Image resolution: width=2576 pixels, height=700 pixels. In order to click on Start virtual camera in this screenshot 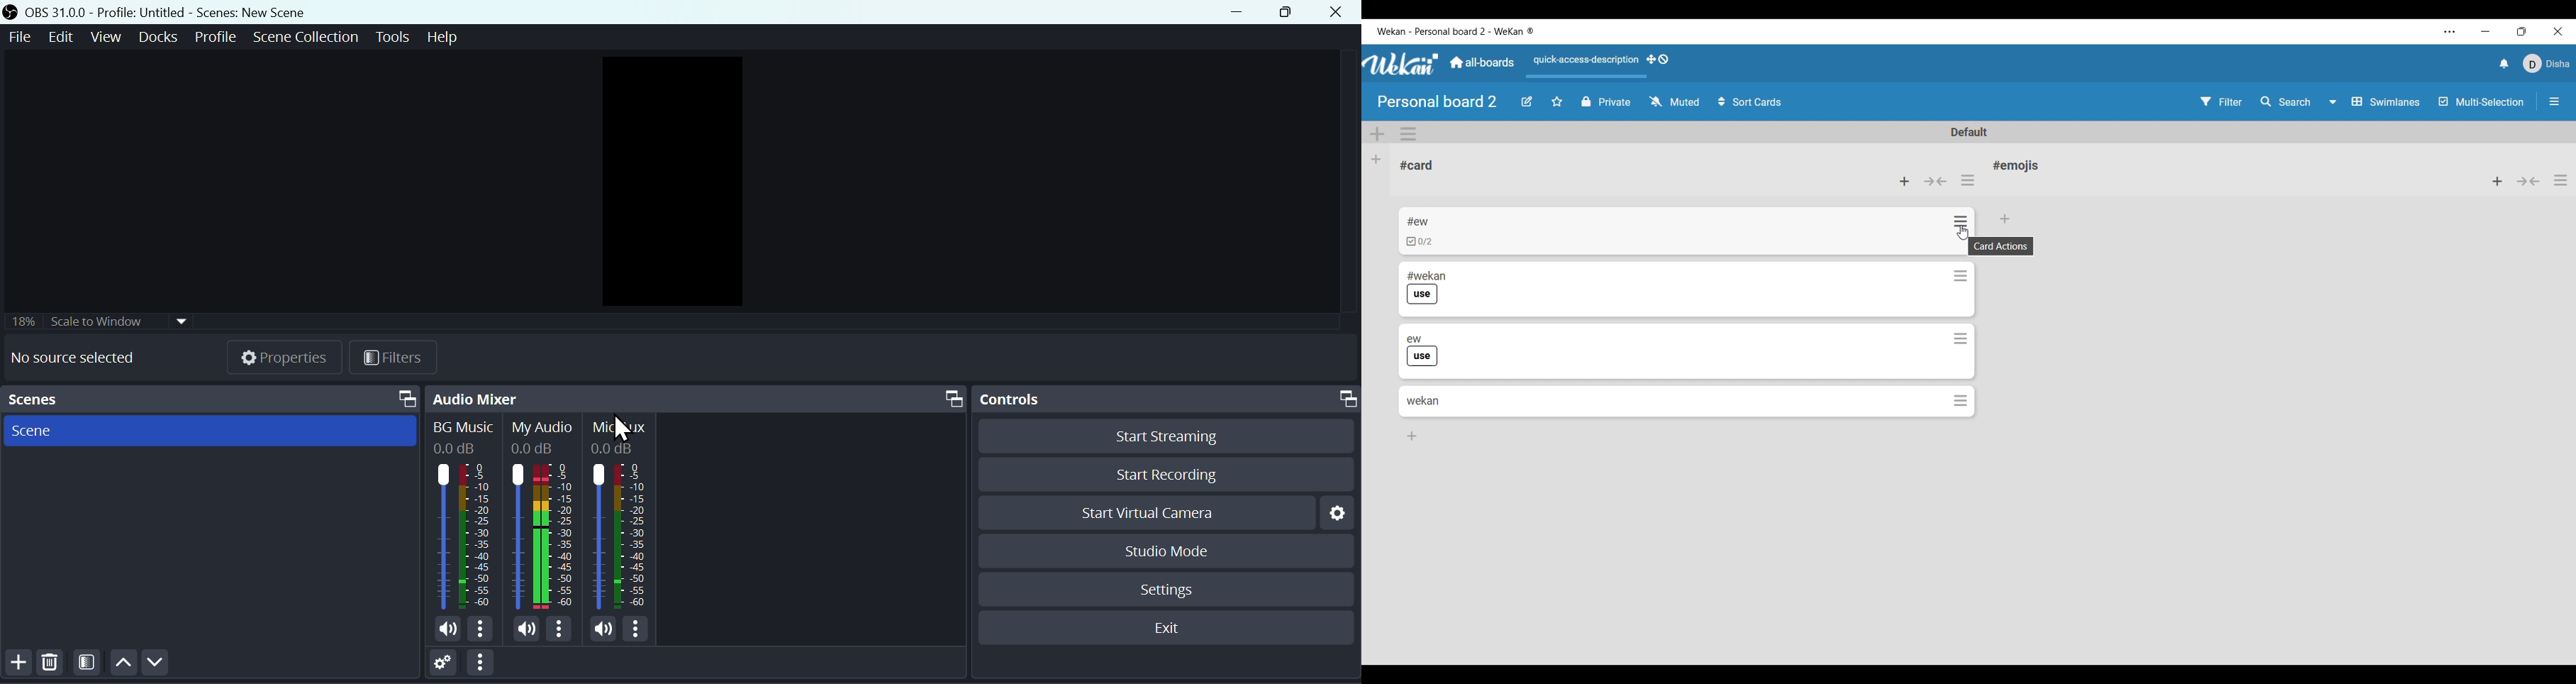, I will do `click(1147, 510)`.